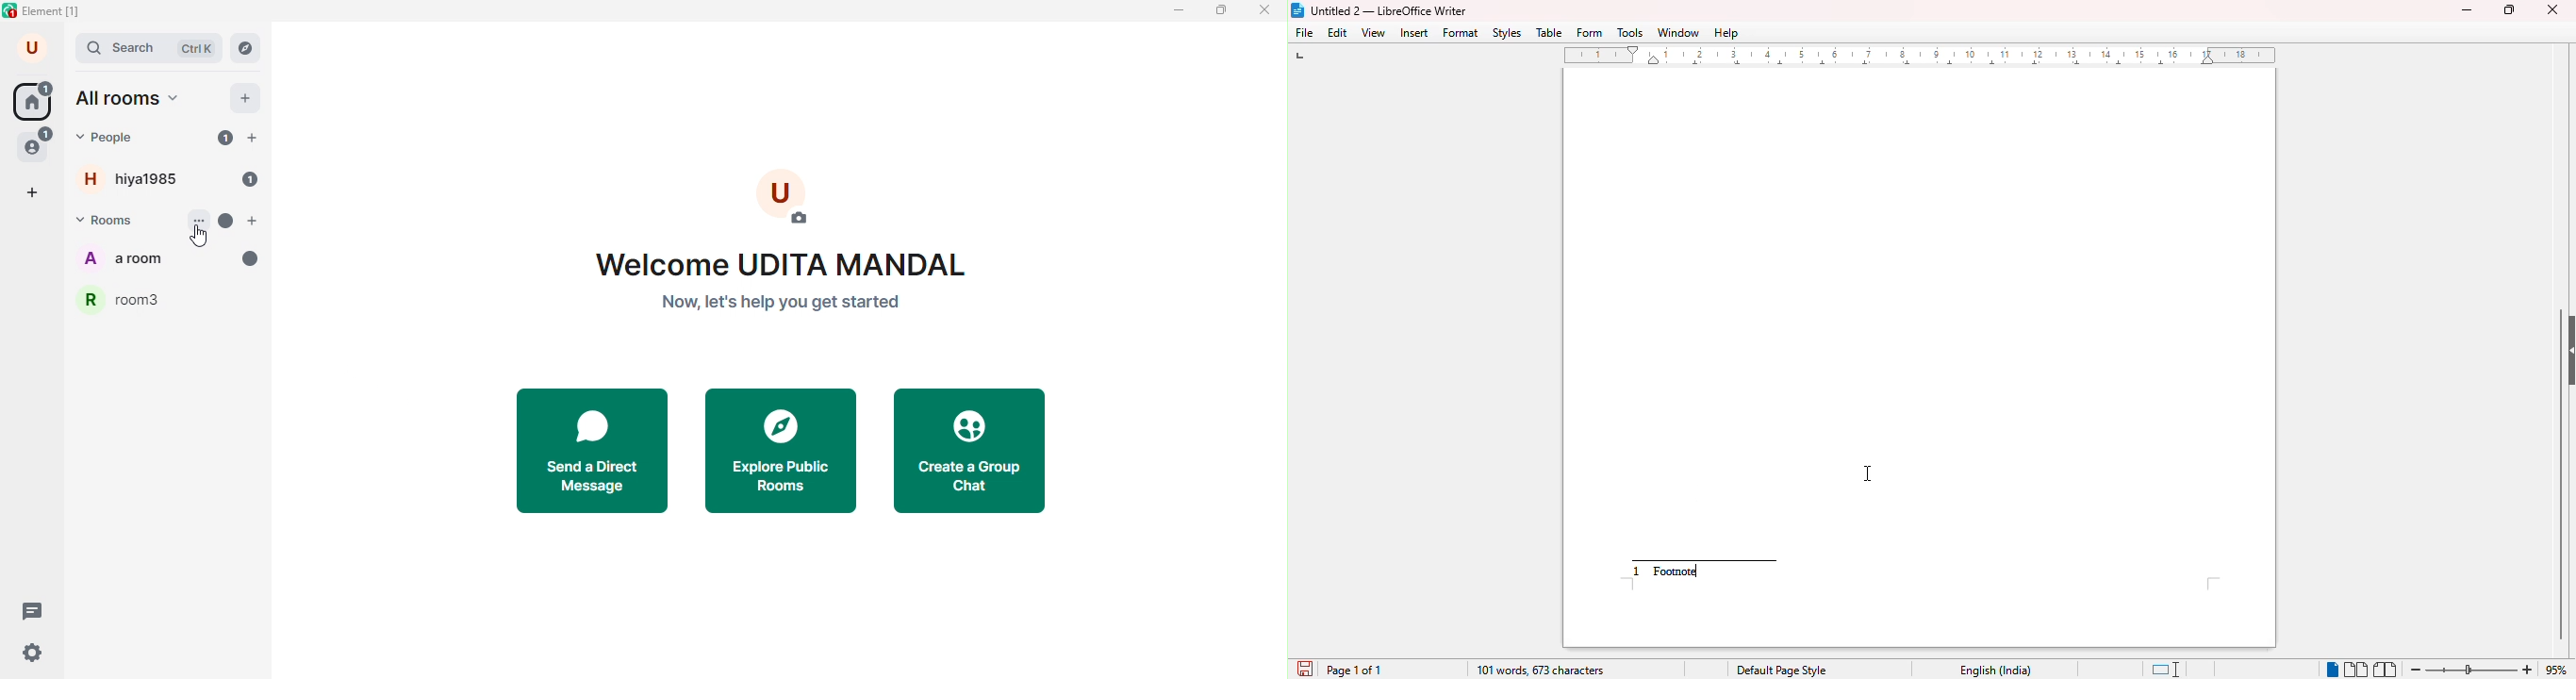 This screenshot has height=700, width=2576. What do you see at coordinates (1925, 56) in the screenshot?
I see `ruler` at bounding box center [1925, 56].